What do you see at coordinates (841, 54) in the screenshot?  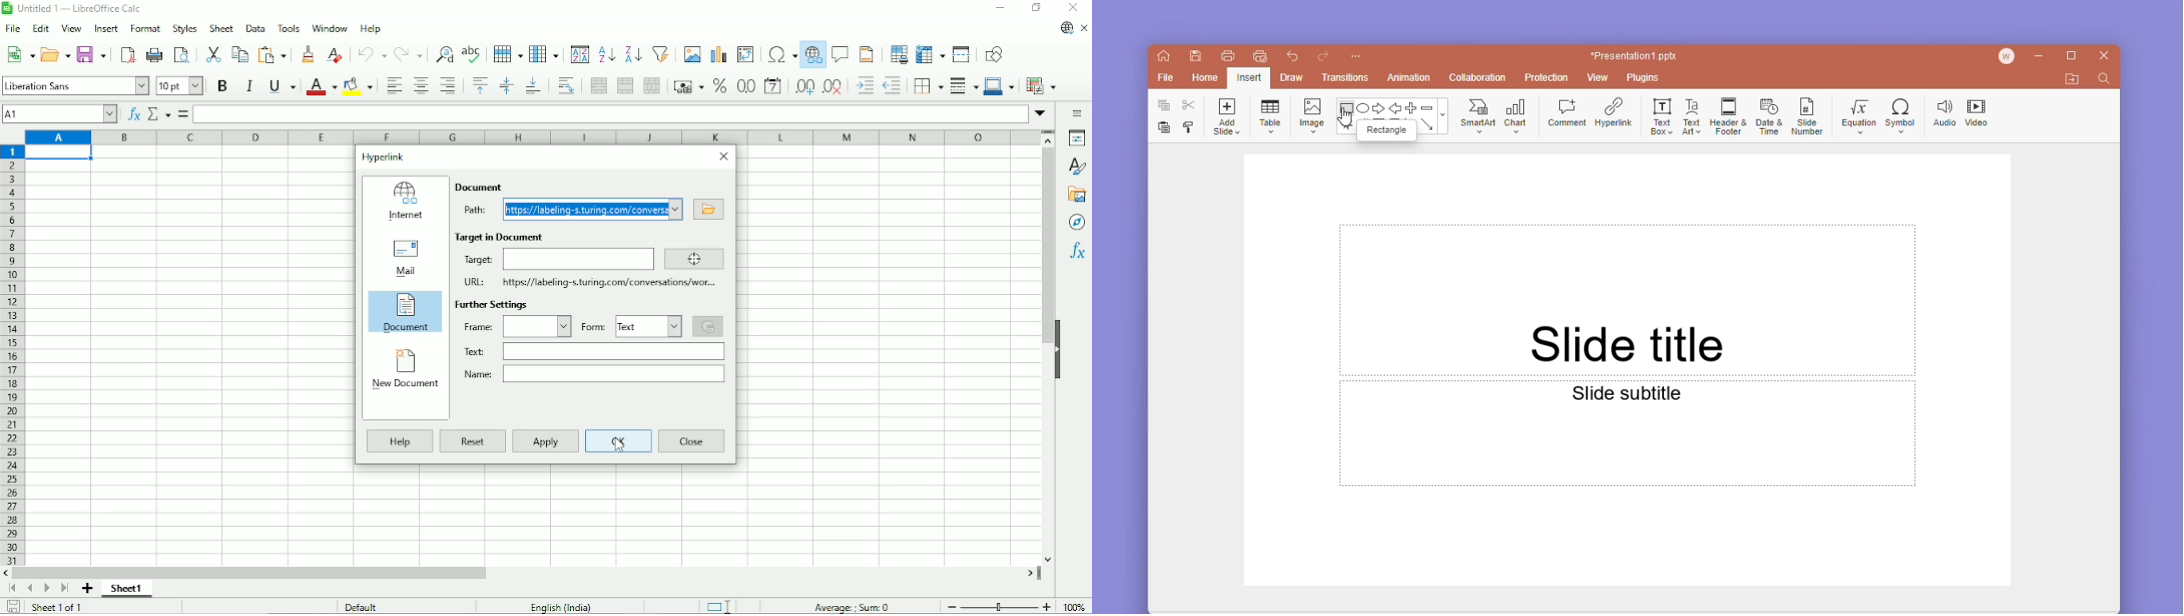 I see `Insert comment` at bounding box center [841, 54].